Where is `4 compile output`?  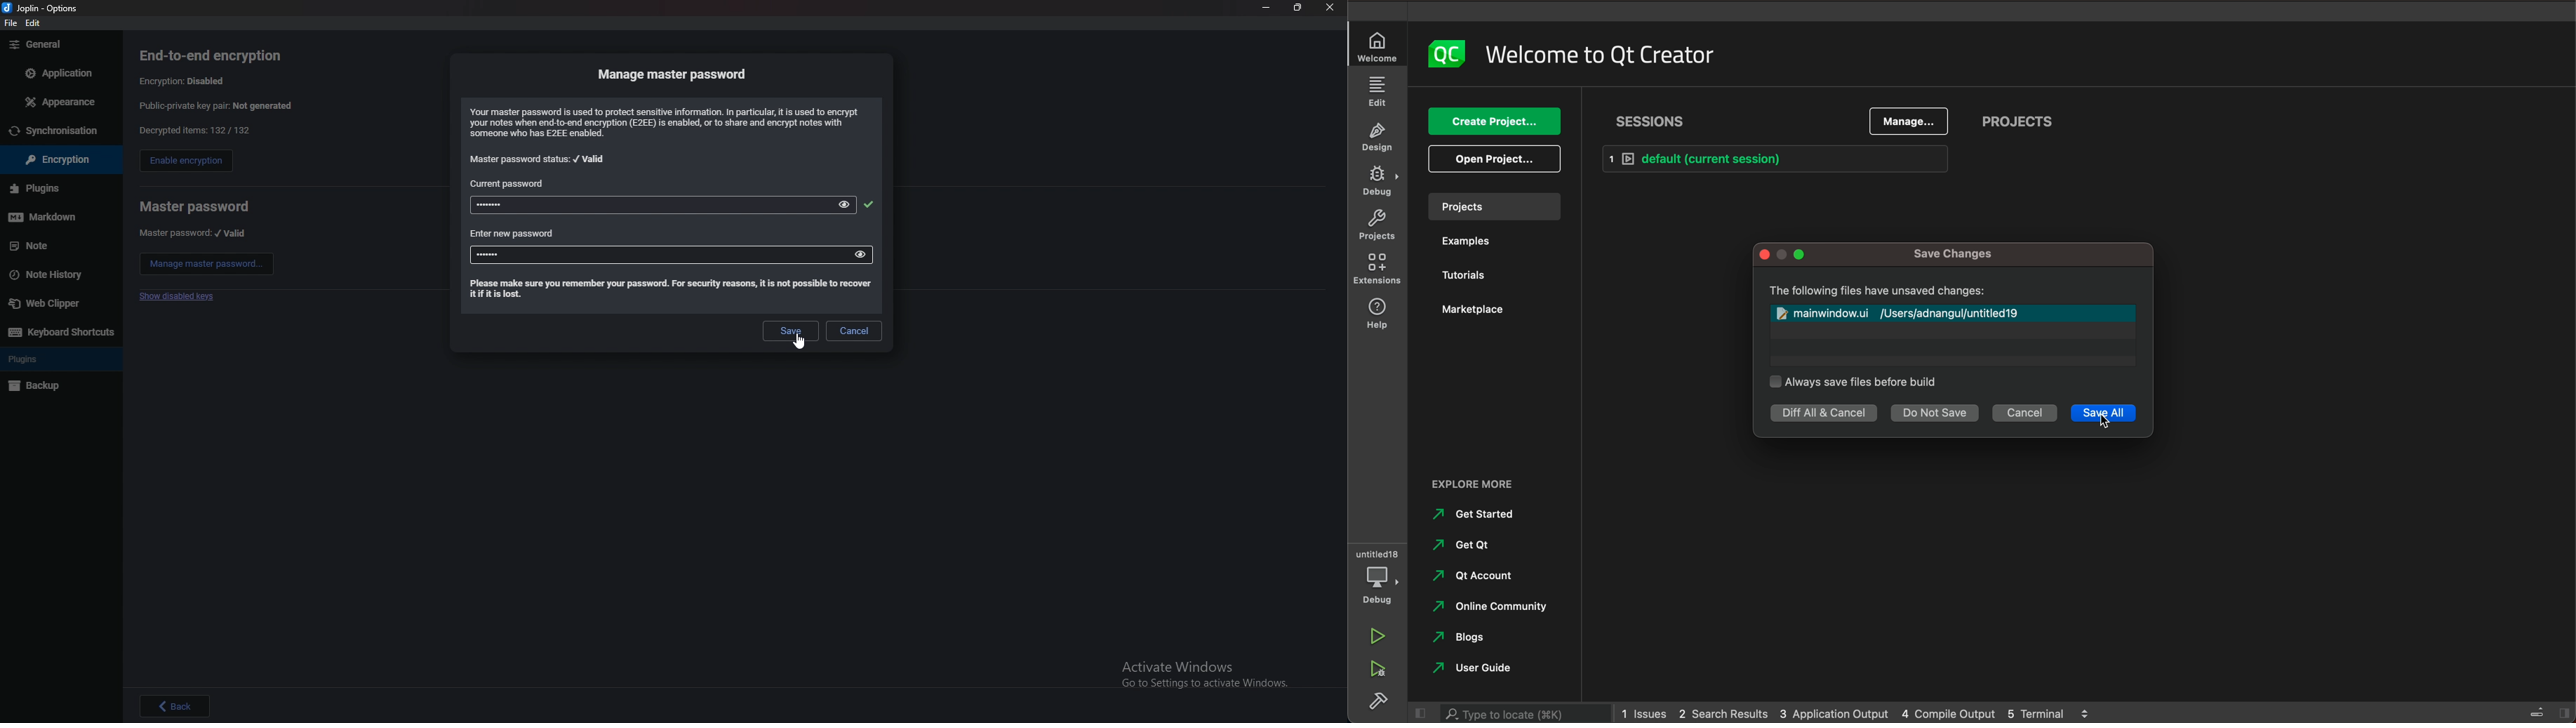
4 compile output is located at coordinates (1948, 710).